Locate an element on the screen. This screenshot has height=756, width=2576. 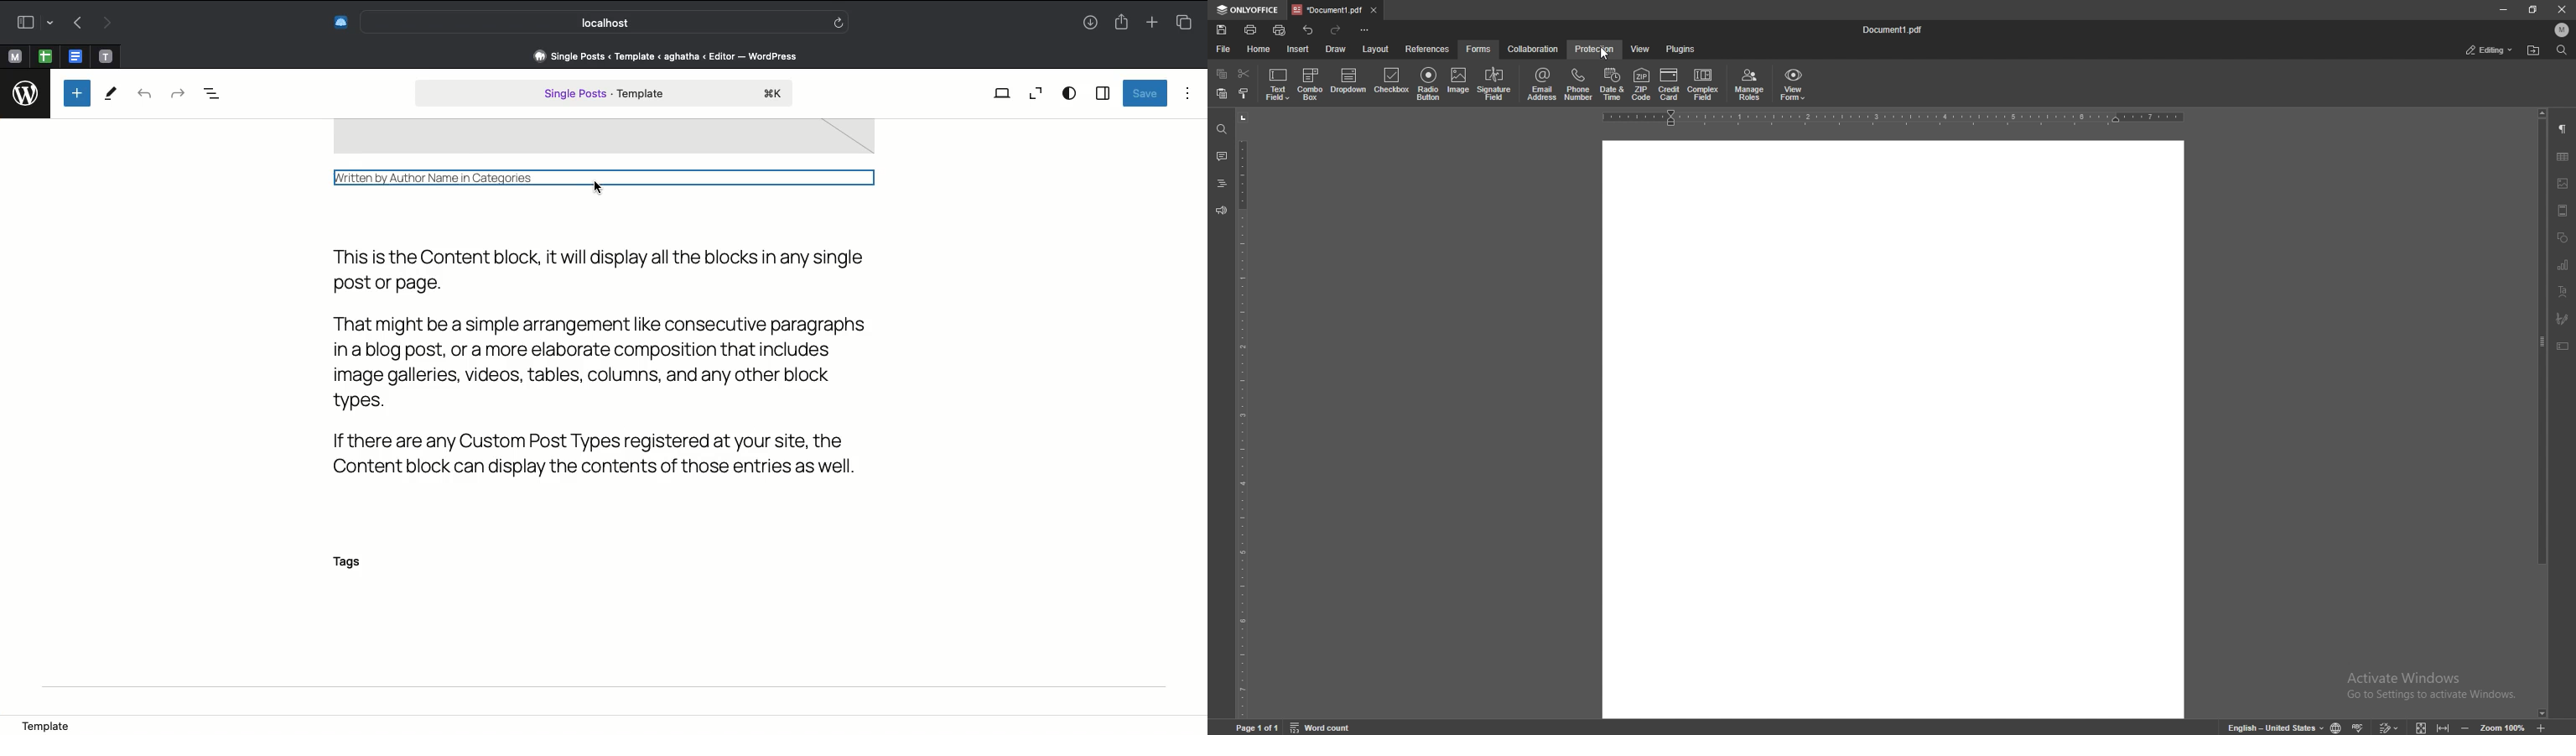
Sidebar is located at coordinates (1102, 94).